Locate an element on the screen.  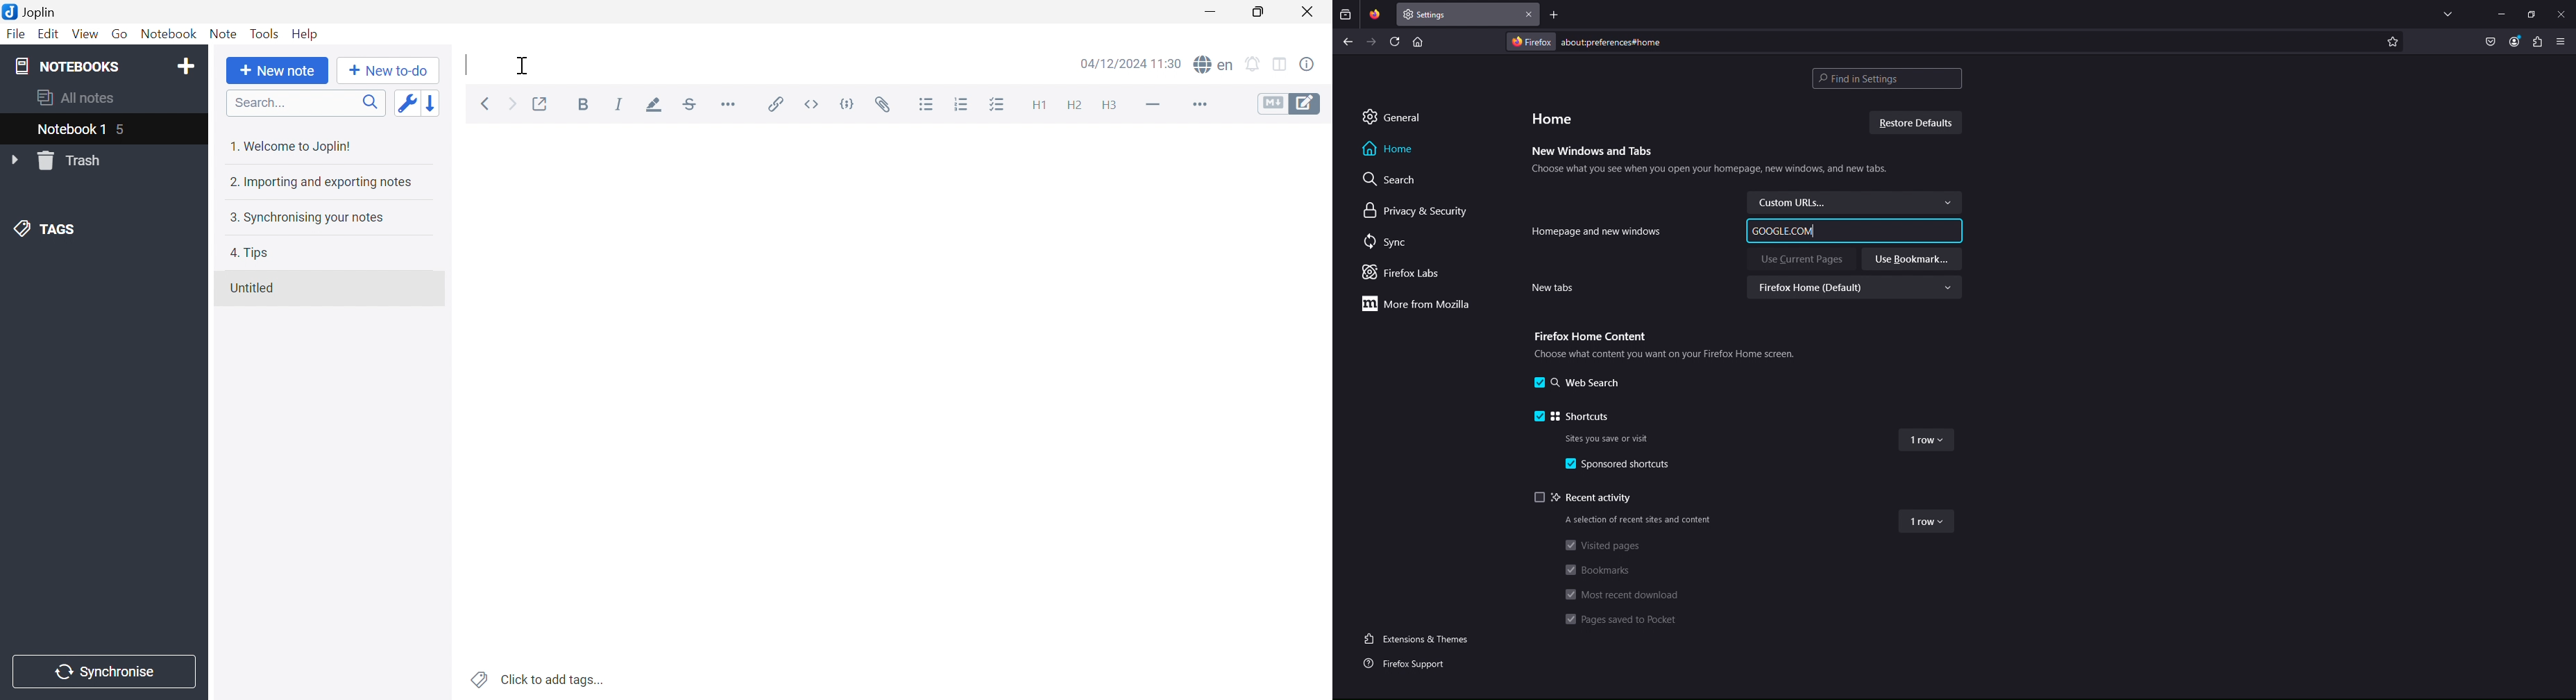
Bold is located at coordinates (584, 103).